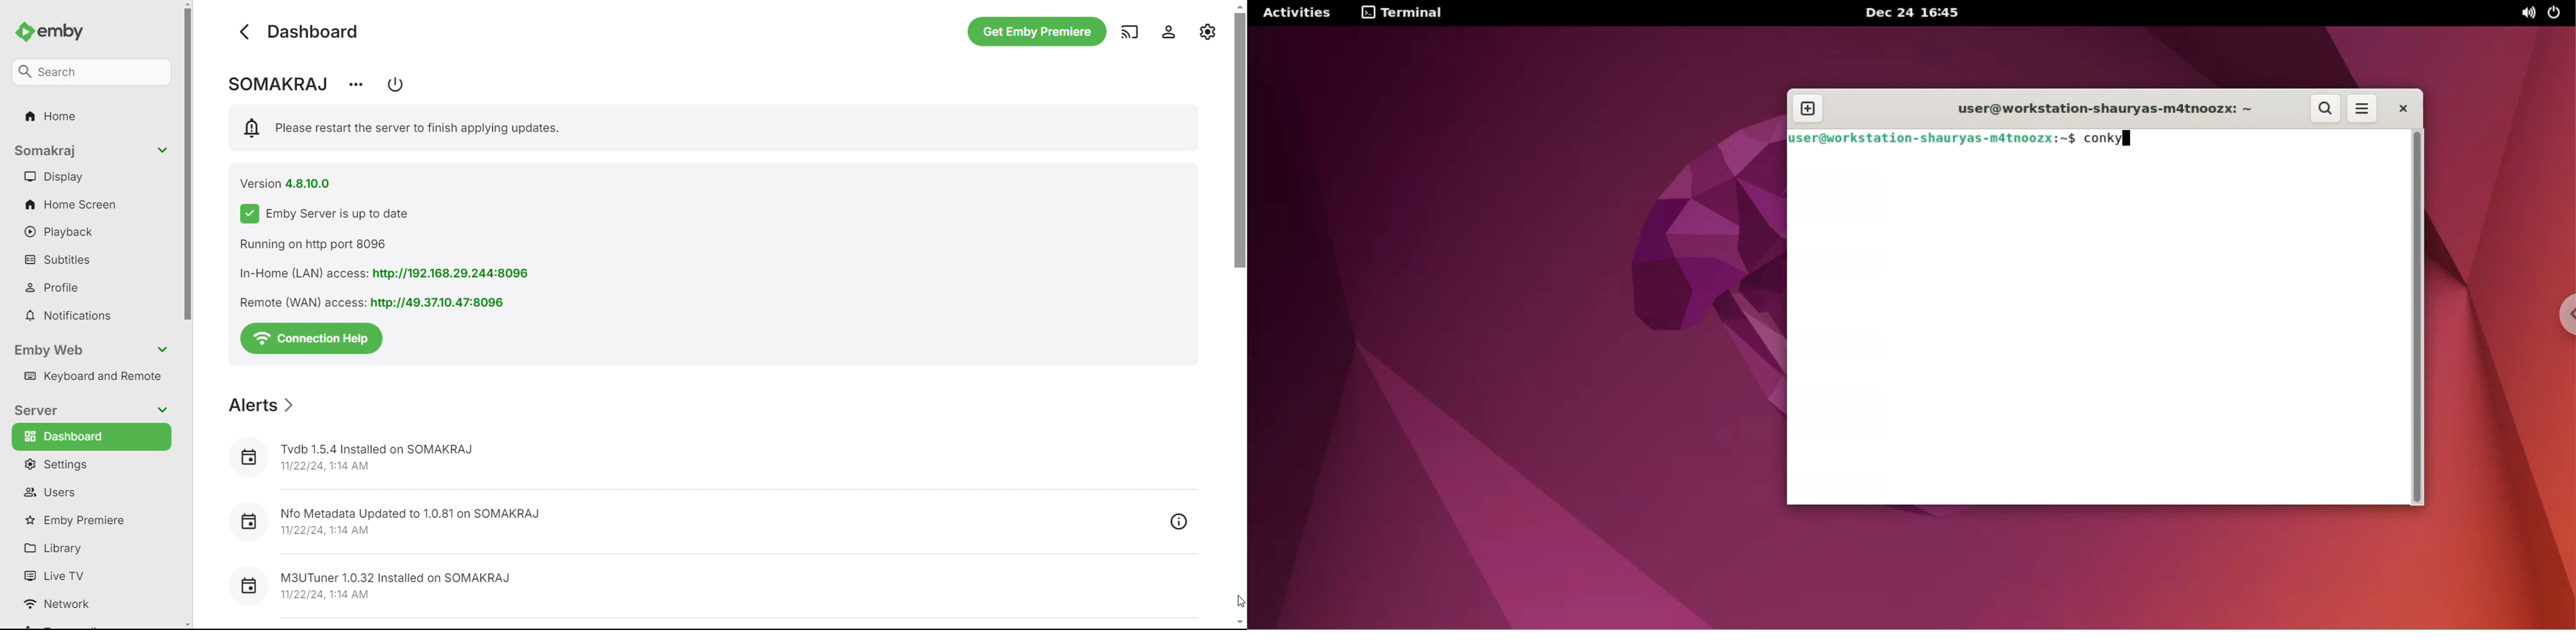 The height and width of the screenshot is (644, 2576). What do you see at coordinates (1208, 31) in the screenshot?
I see `settings` at bounding box center [1208, 31].